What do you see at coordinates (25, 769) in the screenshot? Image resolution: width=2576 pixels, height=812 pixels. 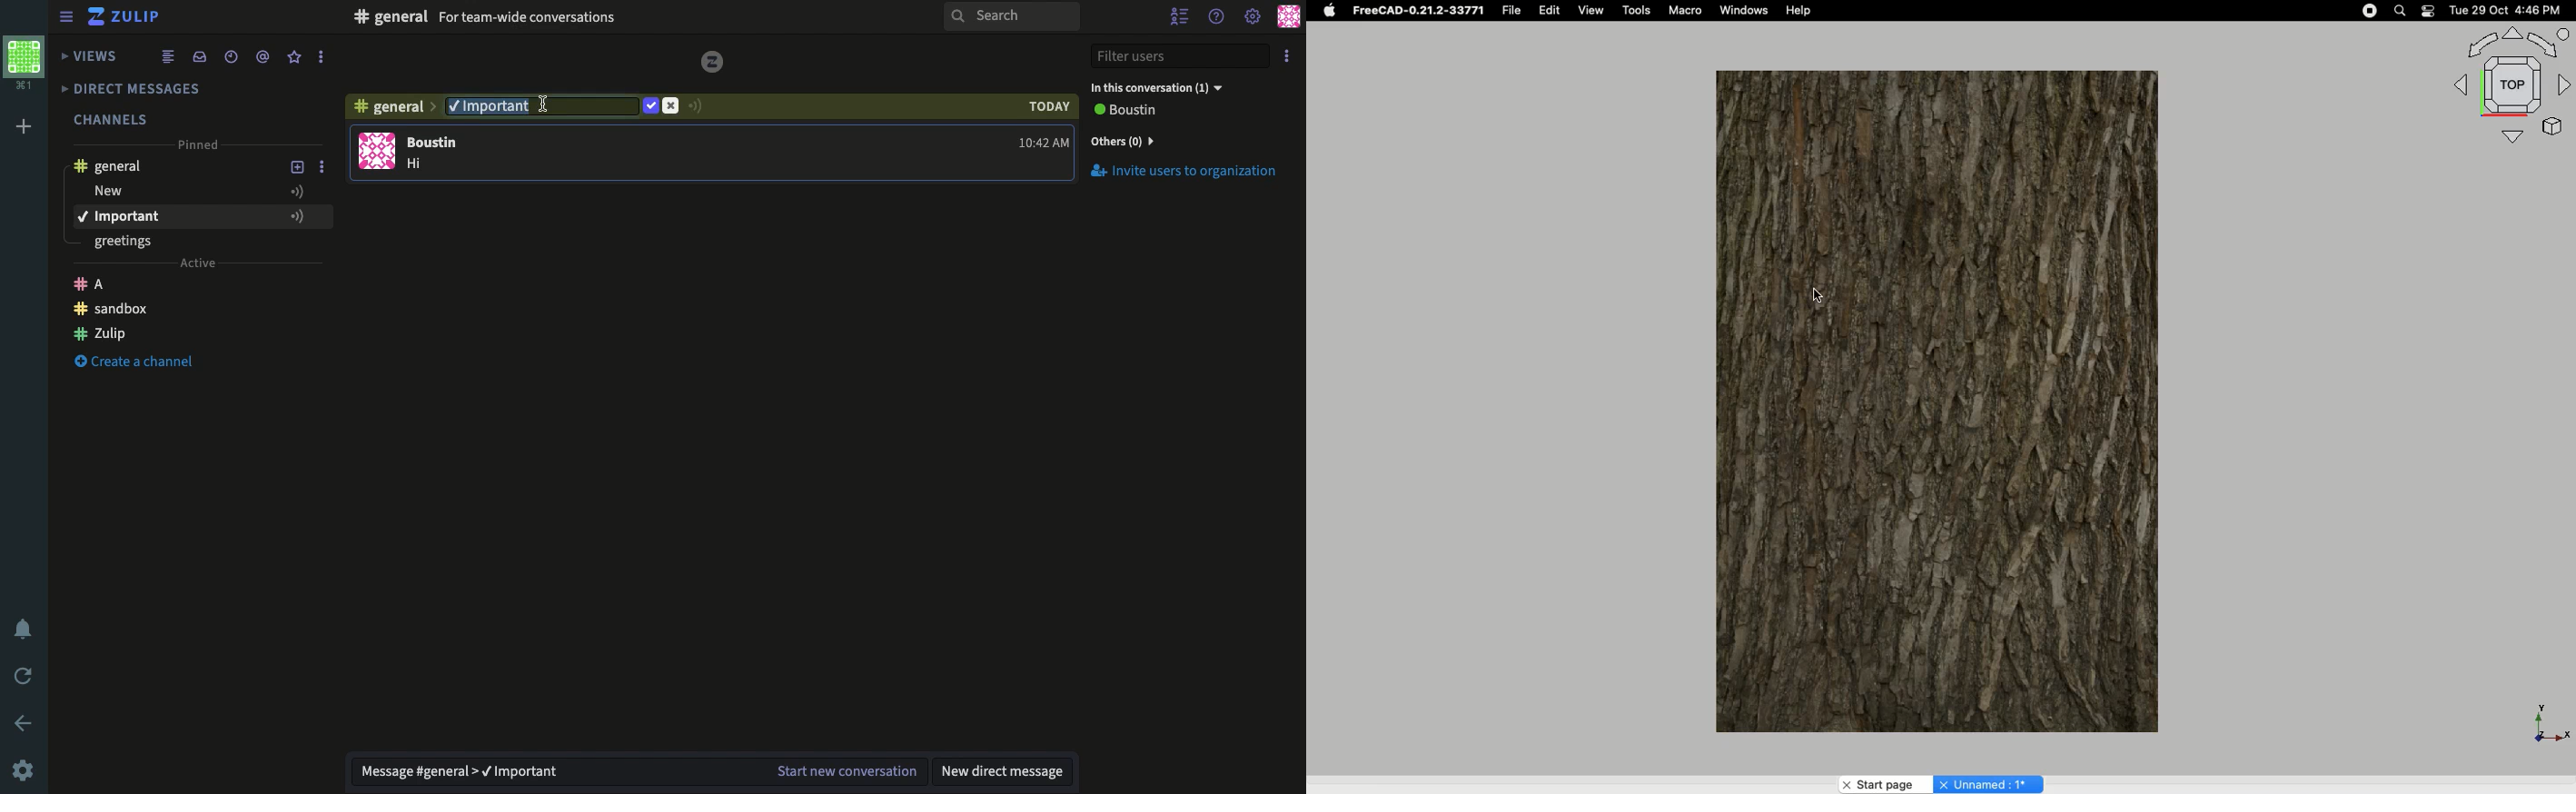 I see `Settings` at bounding box center [25, 769].